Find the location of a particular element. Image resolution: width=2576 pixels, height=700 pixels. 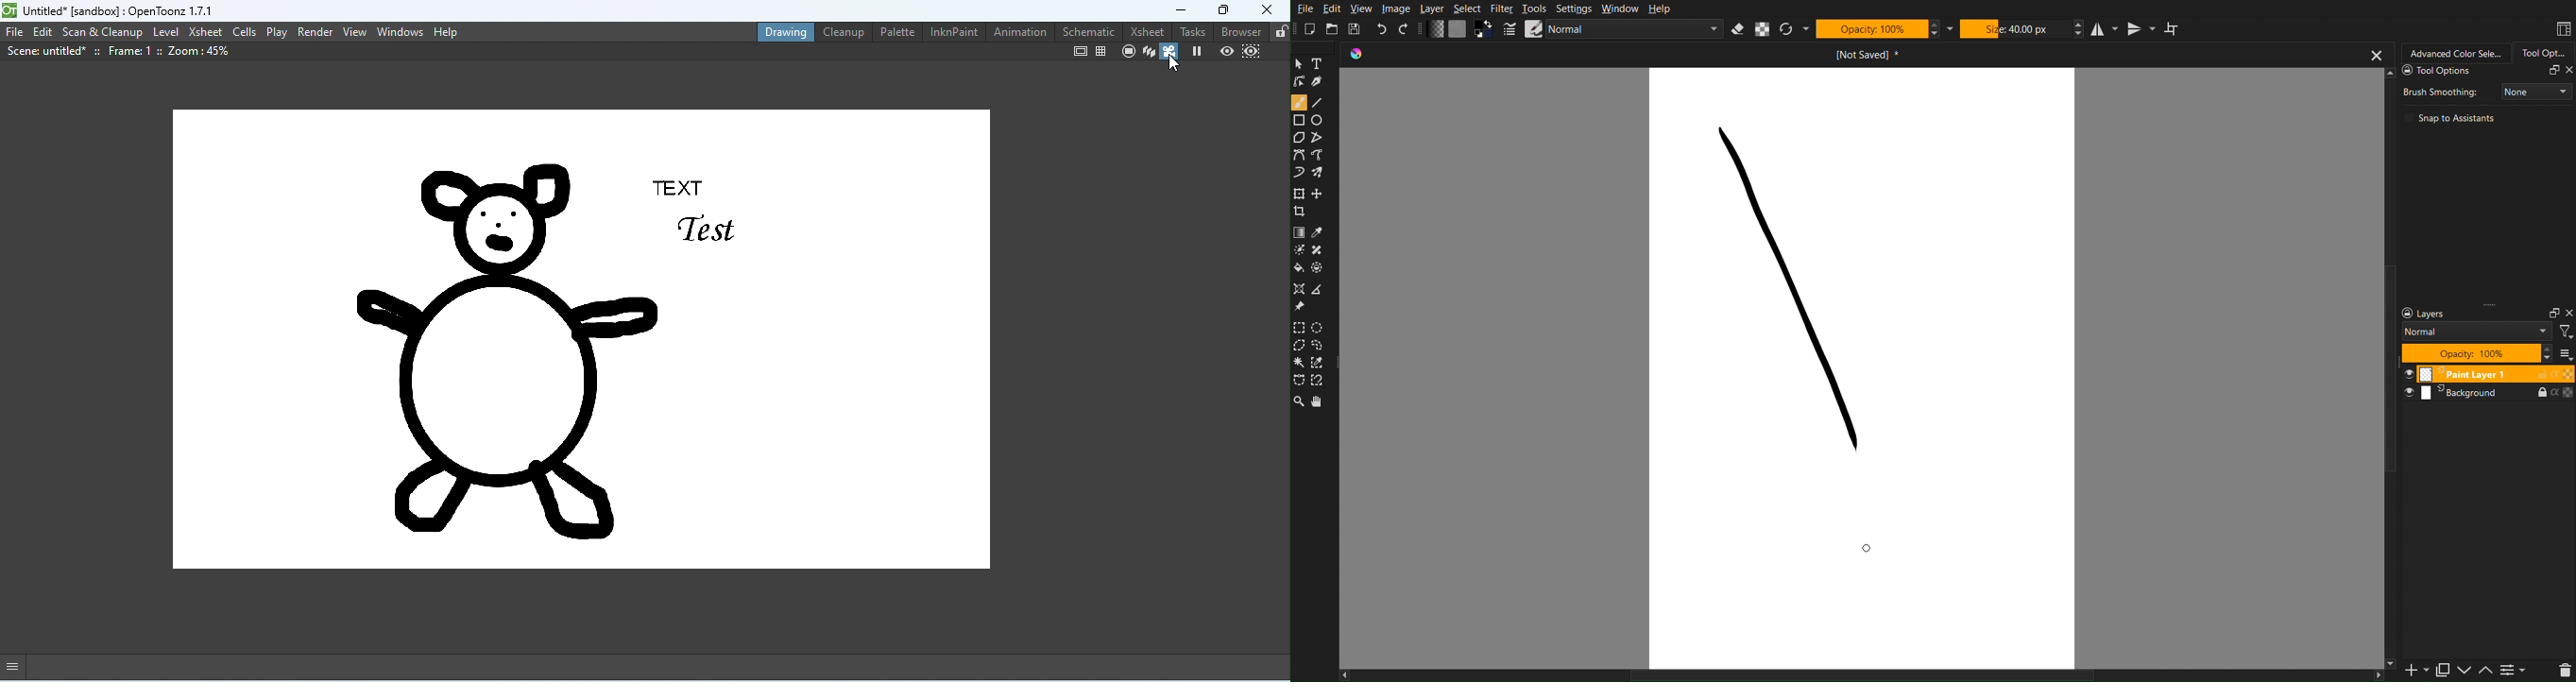

Fullscreen is located at coordinates (2553, 70).